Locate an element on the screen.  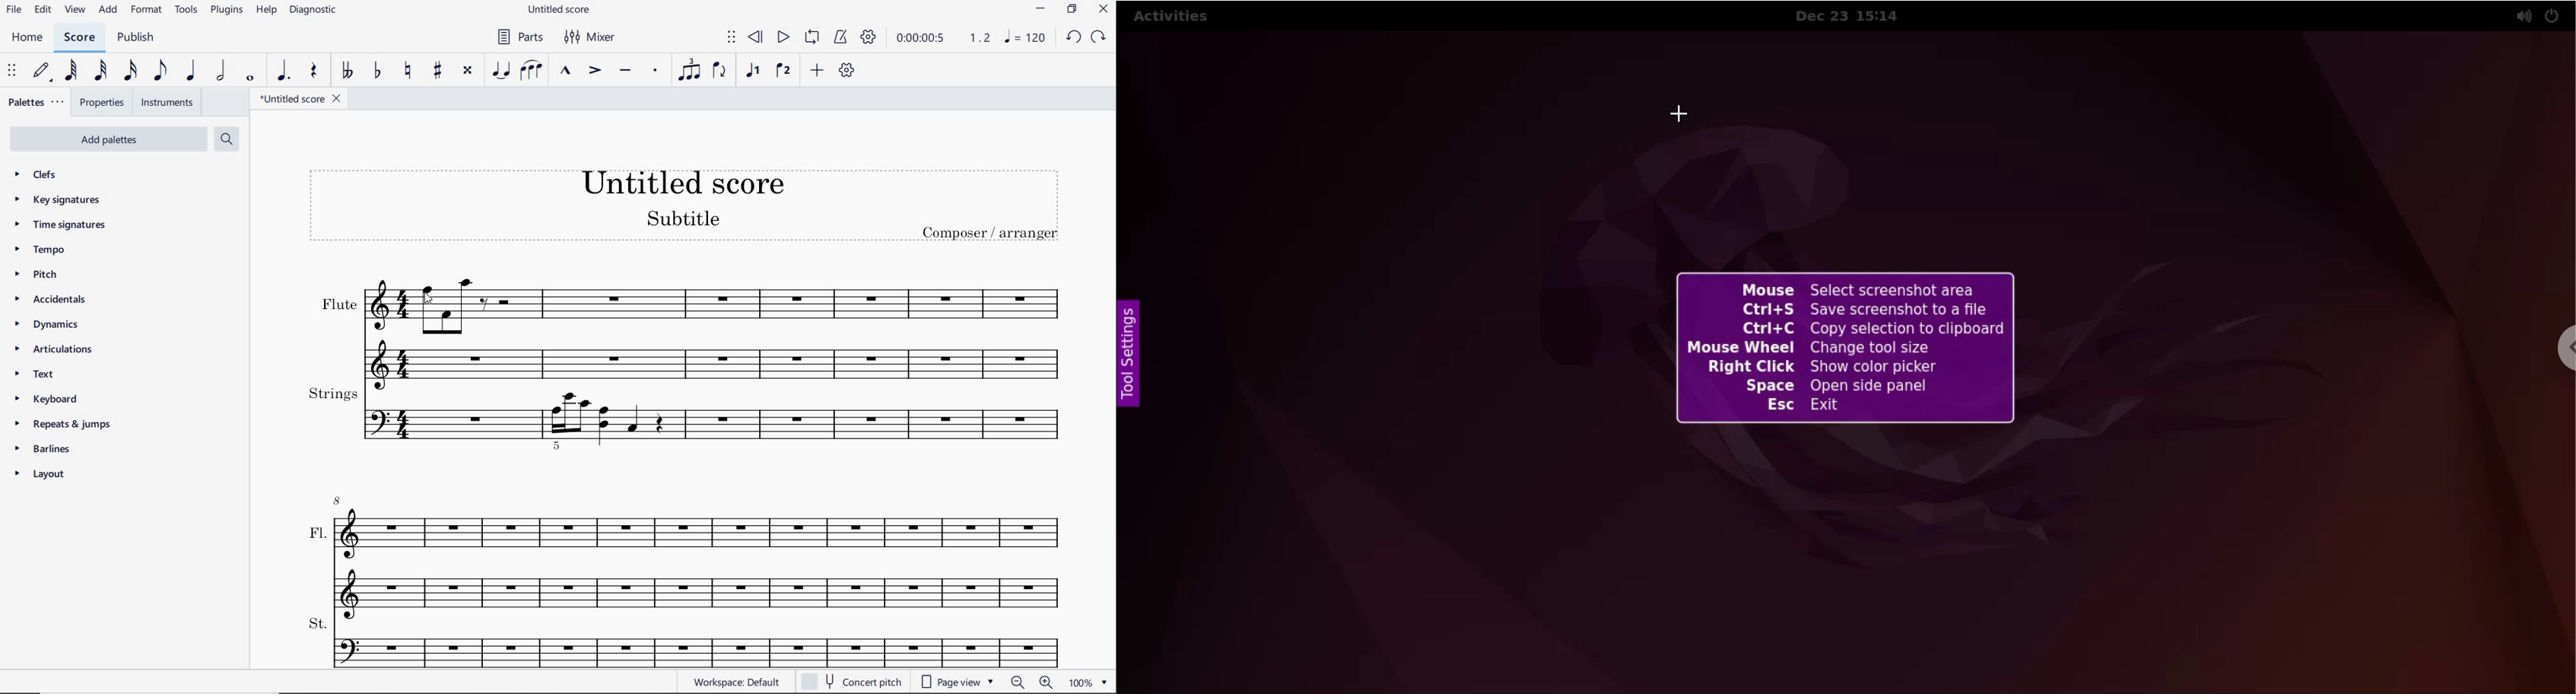
file name is located at coordinates (561, 9).